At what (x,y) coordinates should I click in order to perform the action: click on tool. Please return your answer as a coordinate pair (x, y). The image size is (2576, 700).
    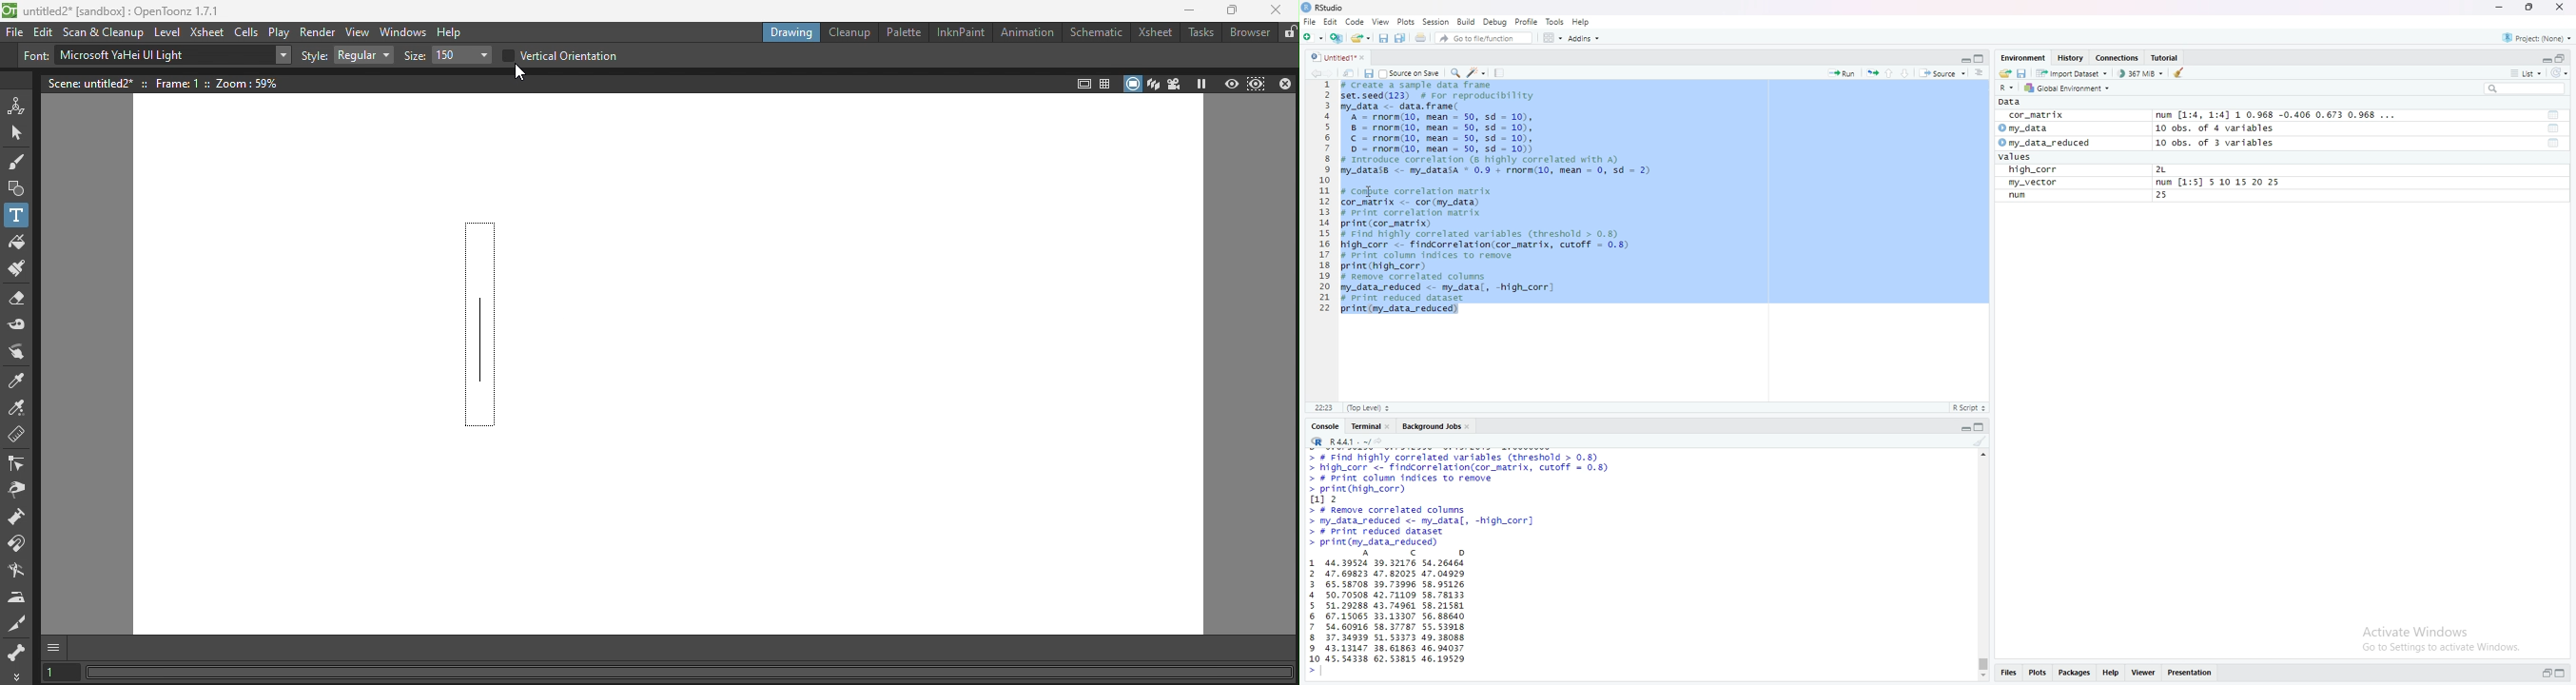
    Looking at the image, I should click on (2555, 114).